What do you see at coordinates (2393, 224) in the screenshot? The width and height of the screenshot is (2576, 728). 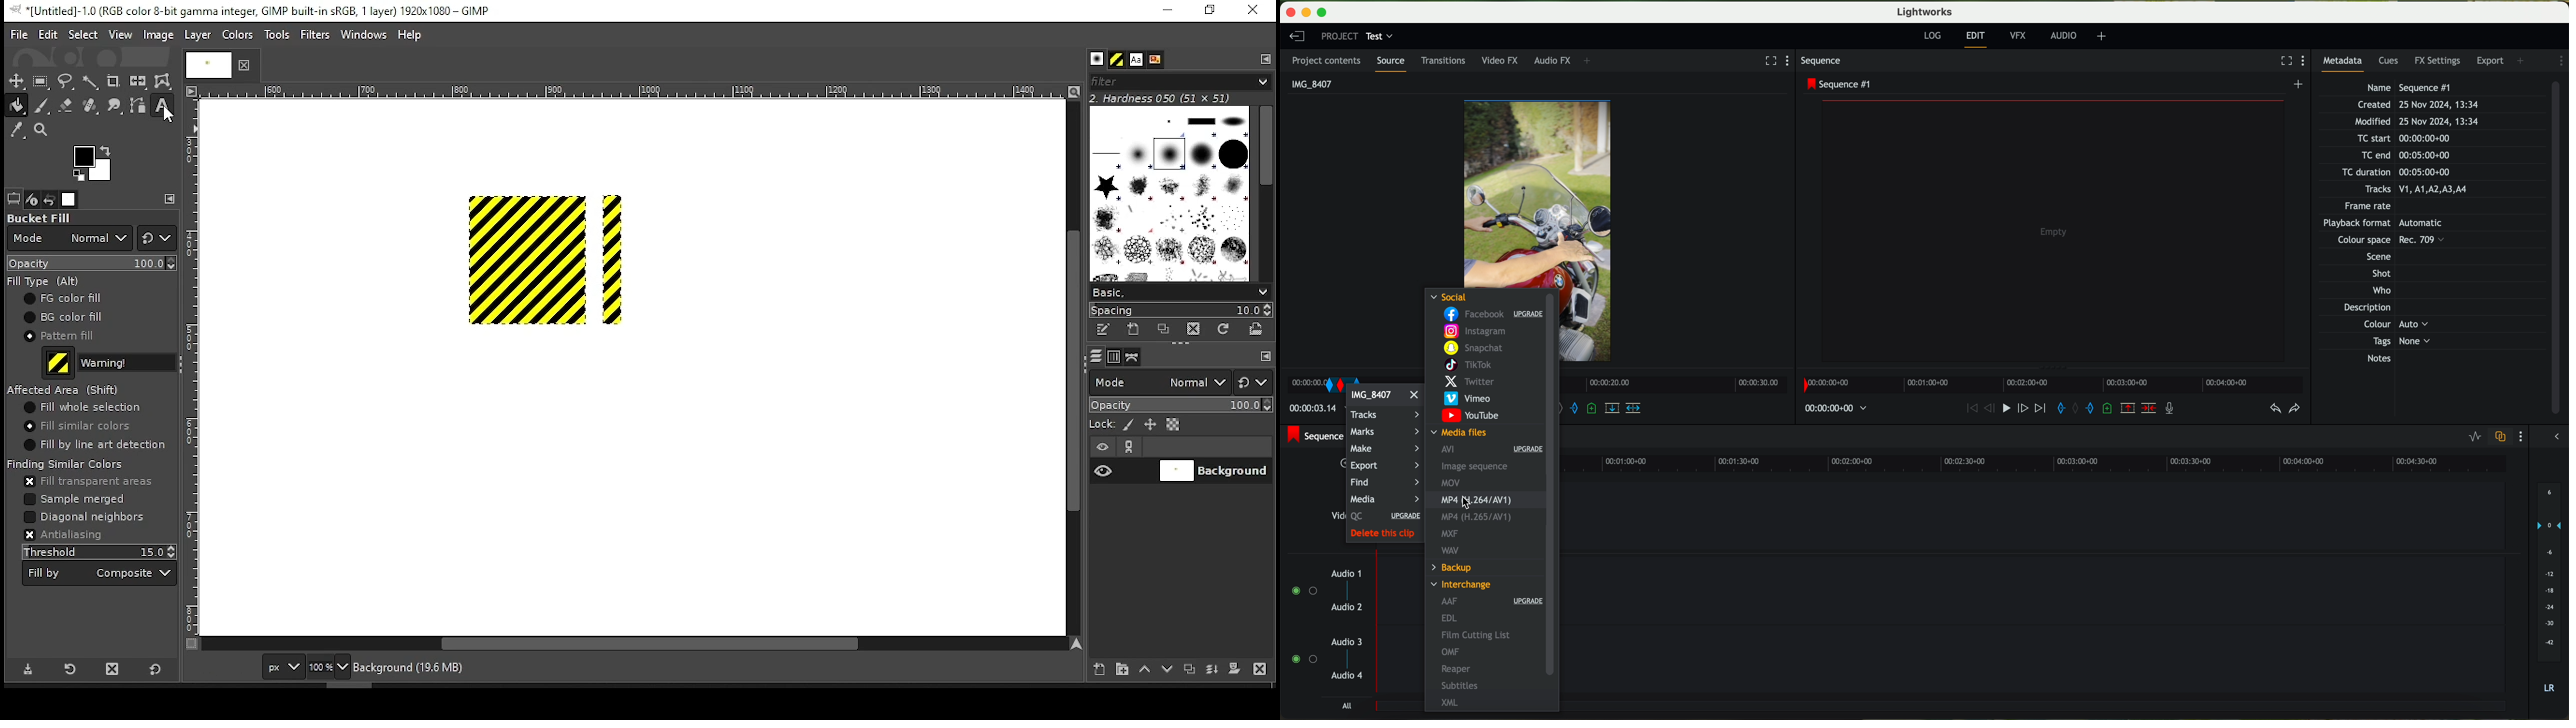 I see `` at bounding box center [2393, 224].